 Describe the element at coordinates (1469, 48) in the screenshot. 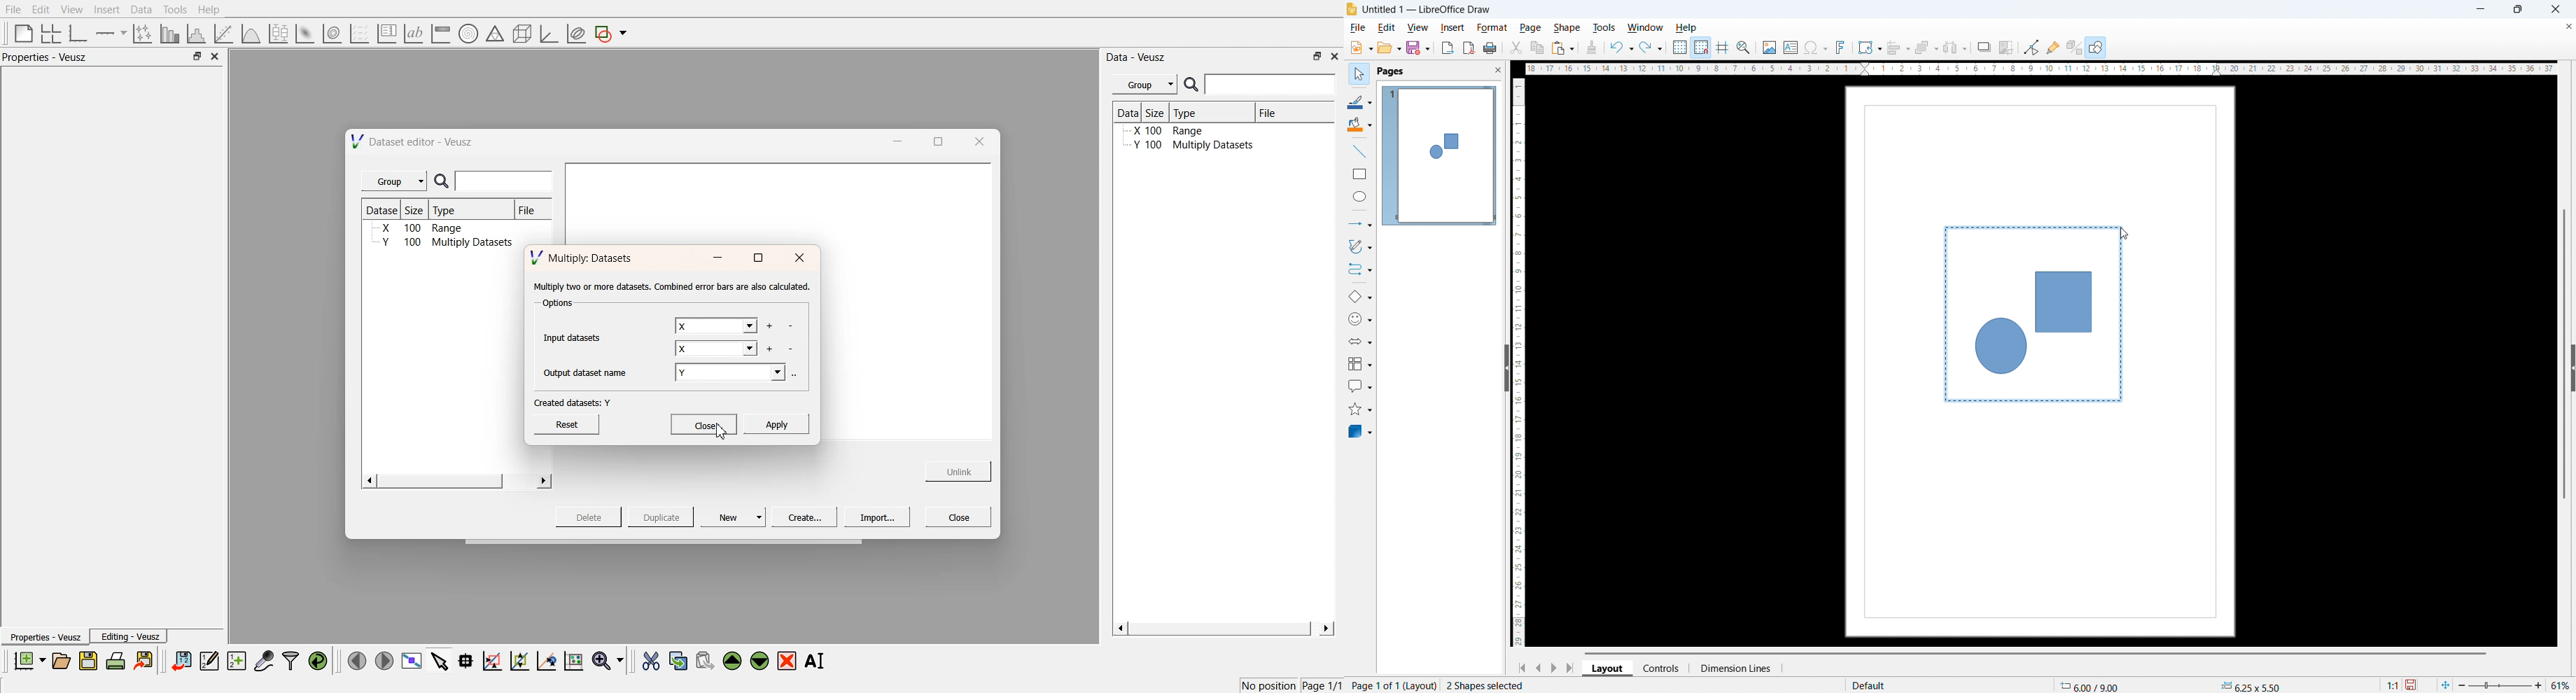

I see `export as pdf` at that location.